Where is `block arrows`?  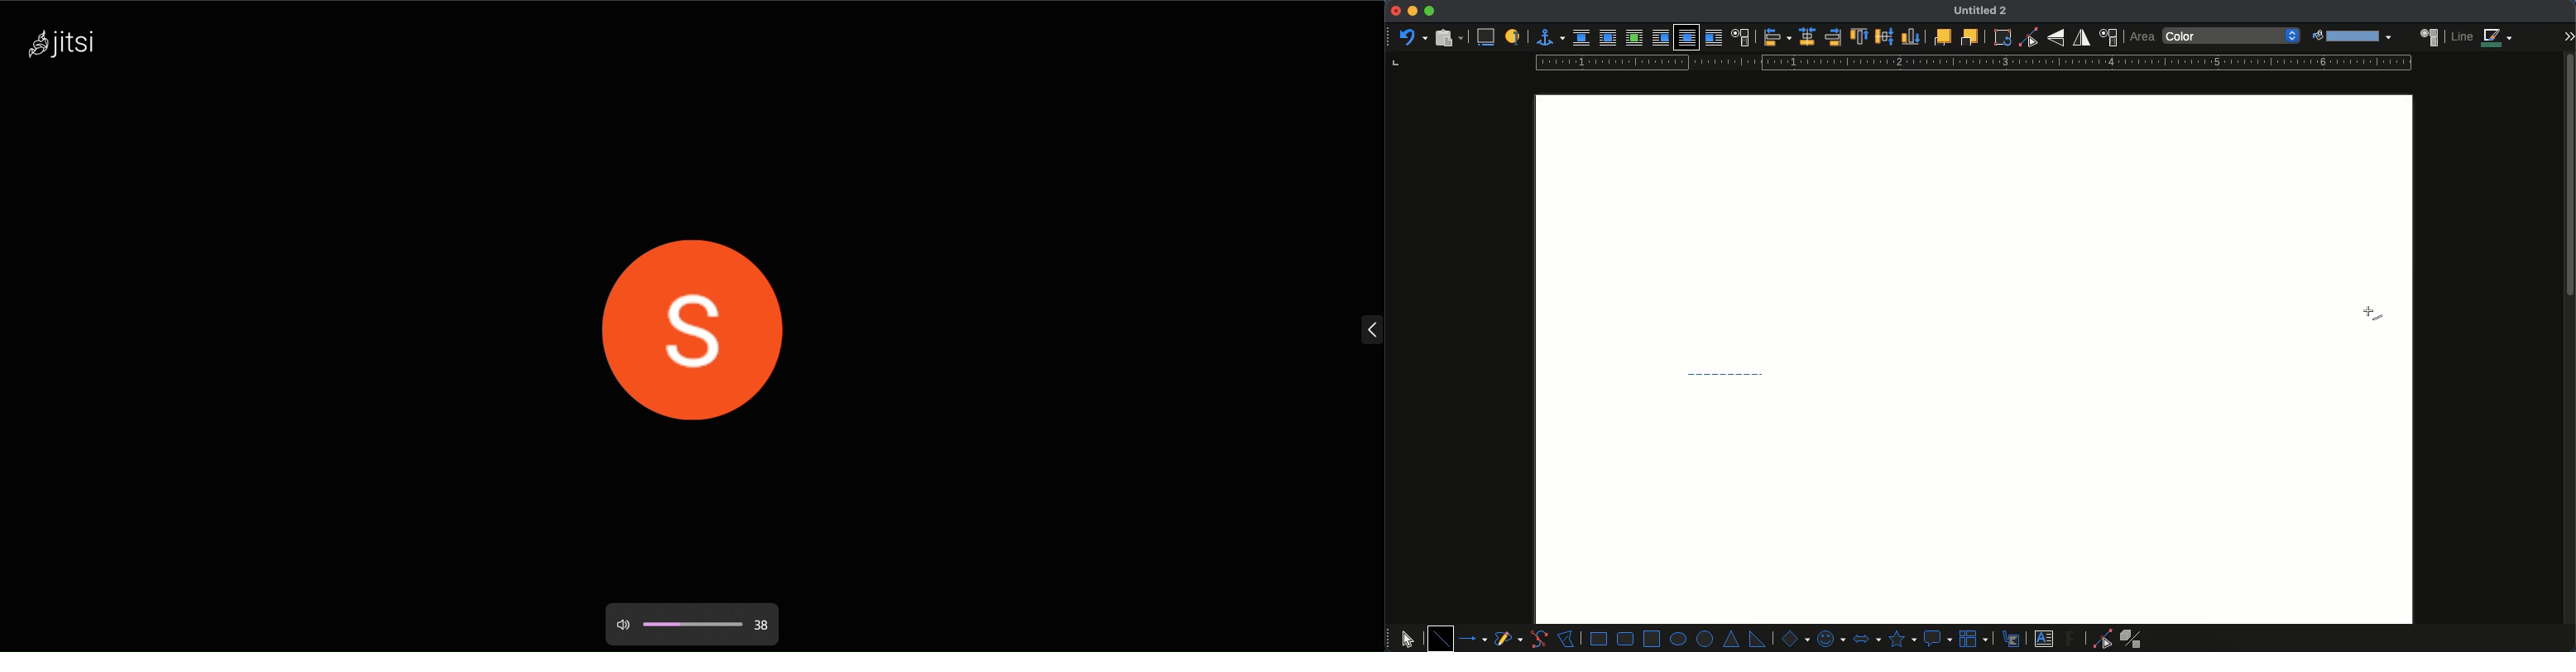 block arrows is located at coordinates (1866, 637).